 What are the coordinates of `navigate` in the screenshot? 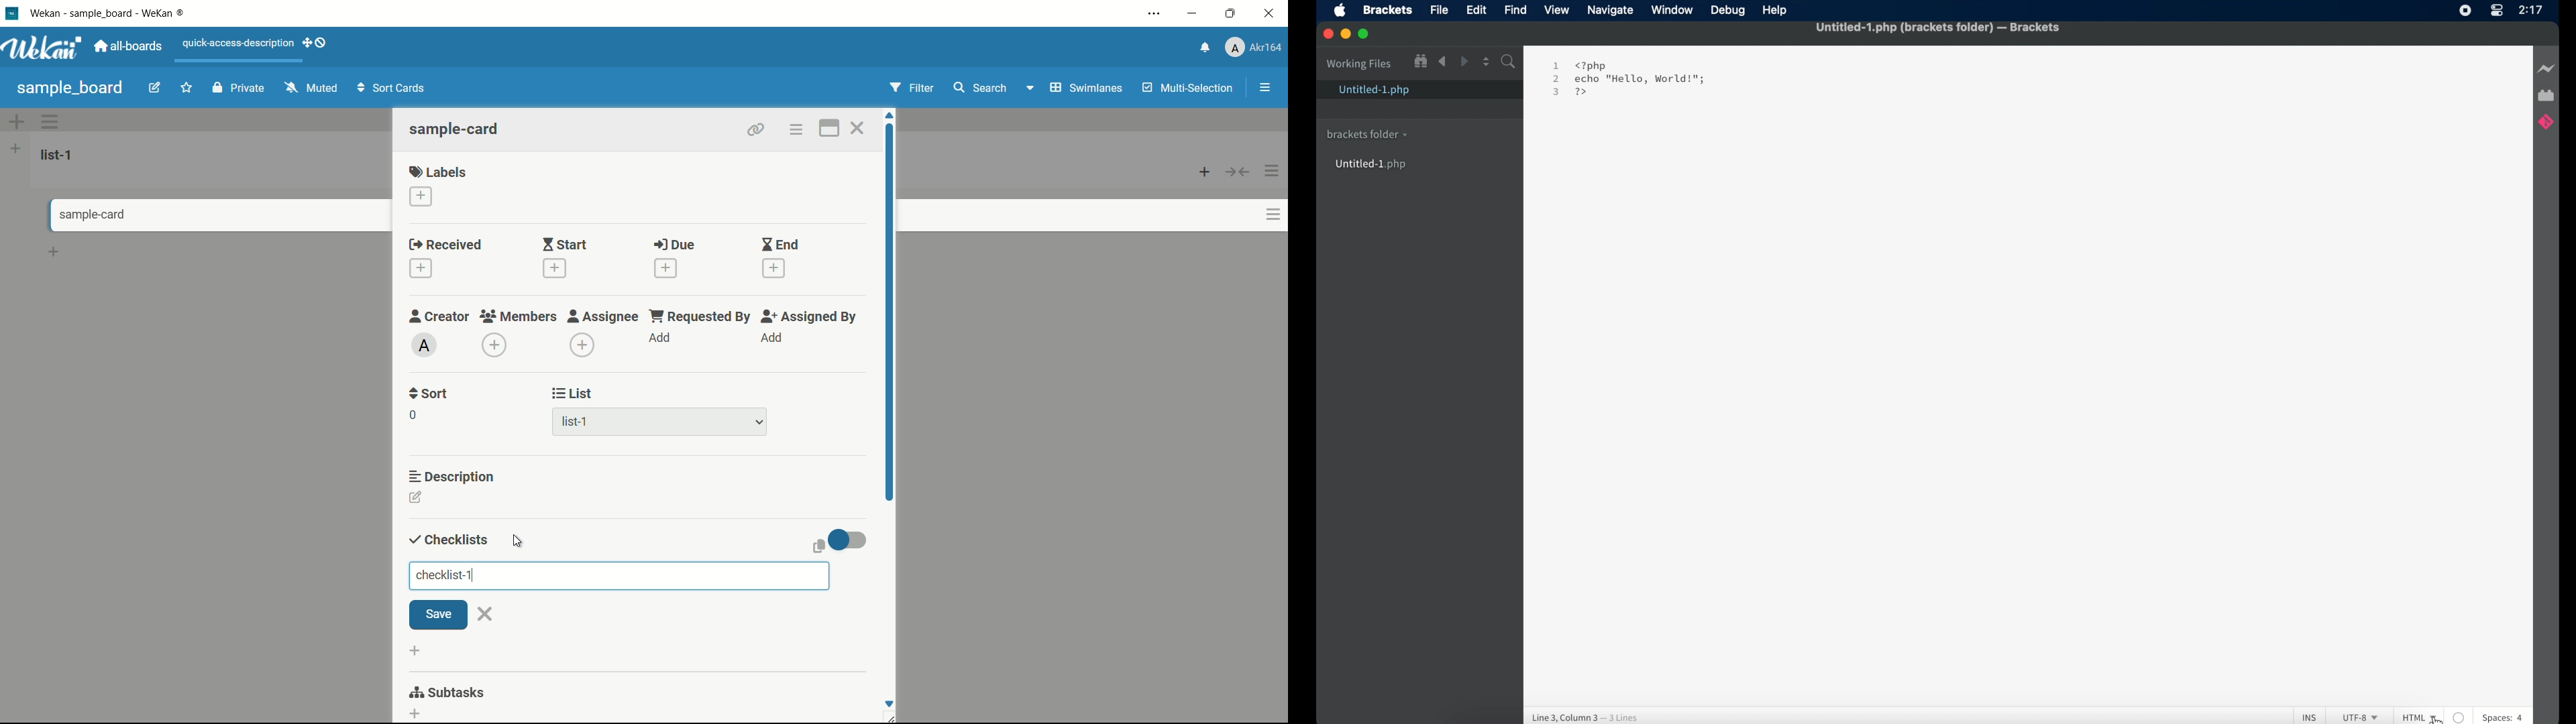 It's located at (1611, 11).